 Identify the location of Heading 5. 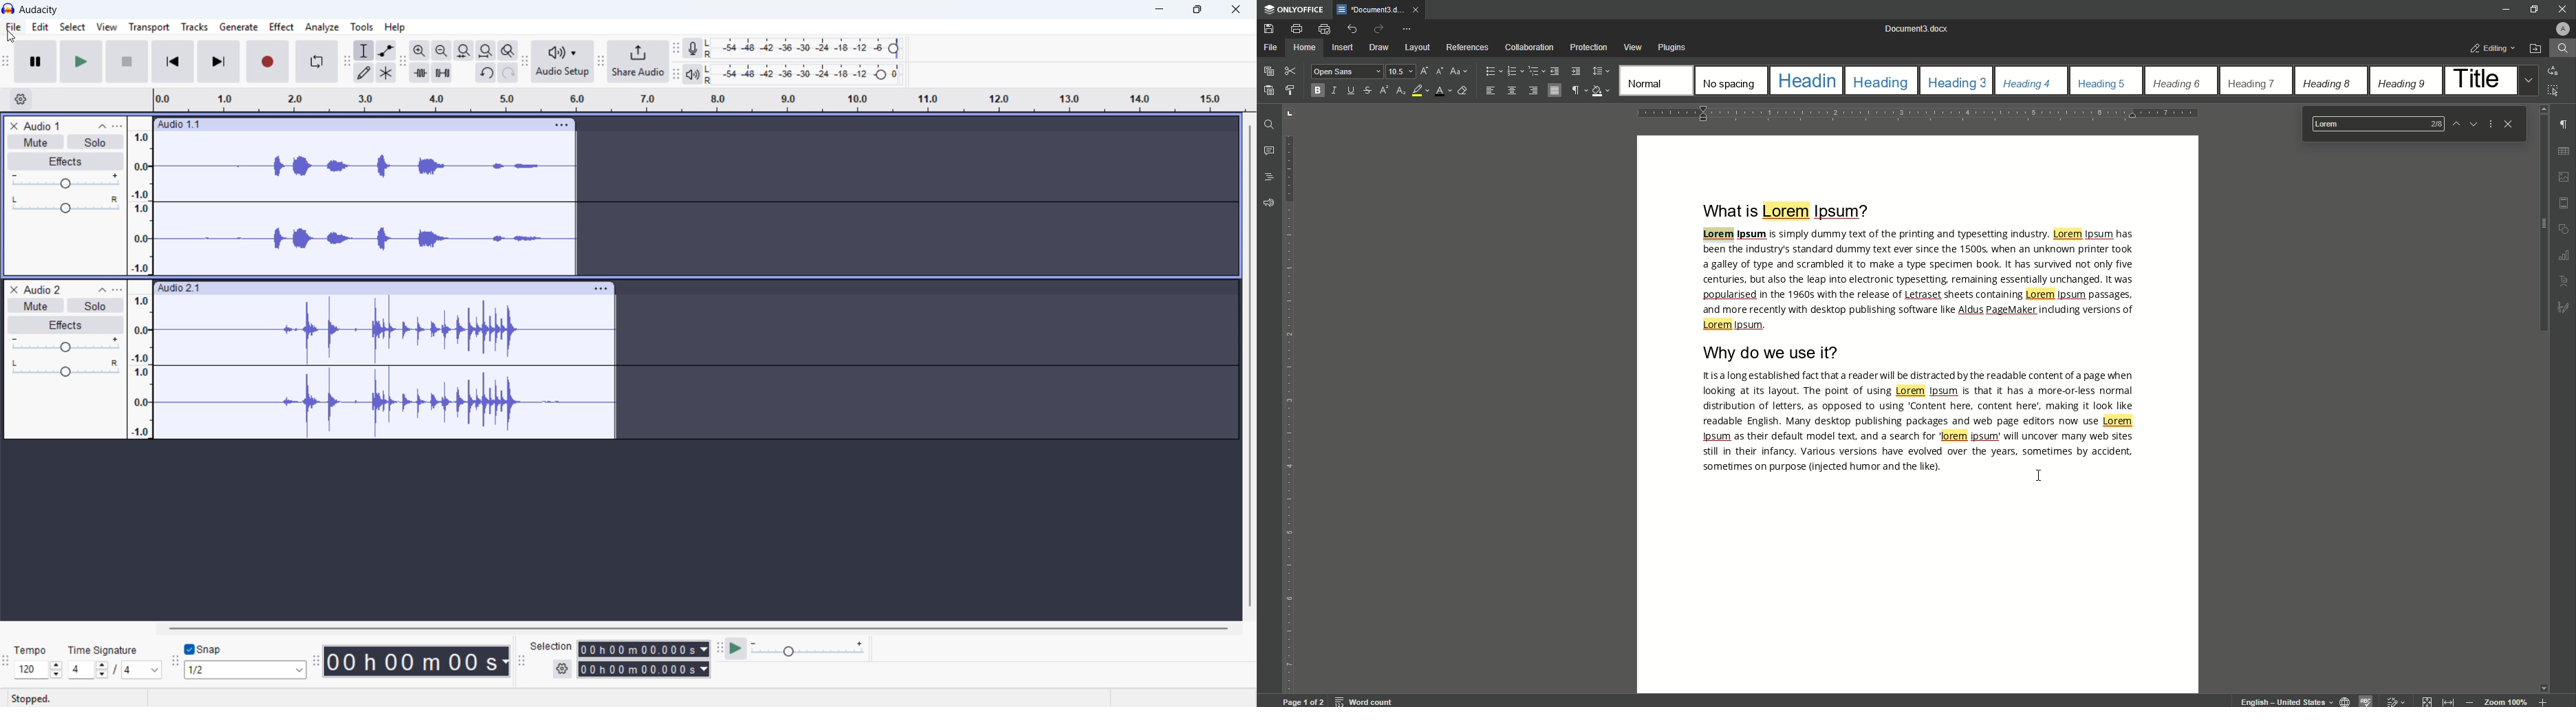
(2103, 83).